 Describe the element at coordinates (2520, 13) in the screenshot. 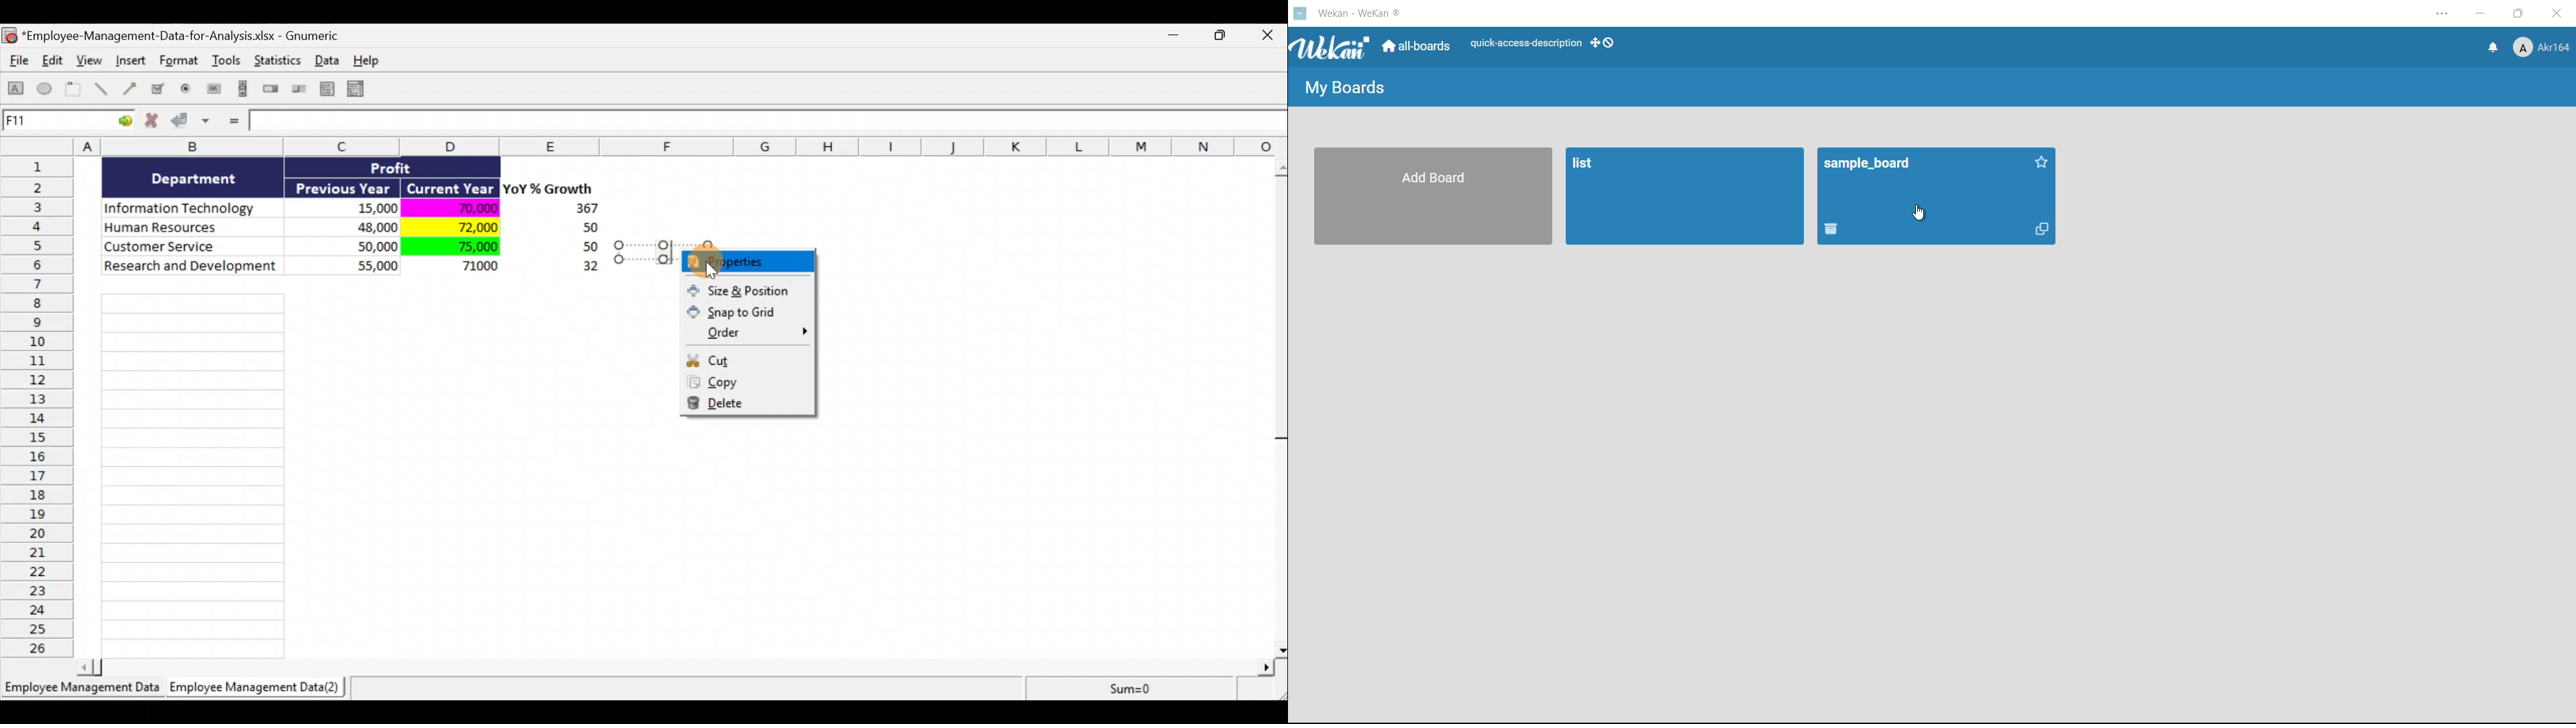

I see `maximize` at that location.